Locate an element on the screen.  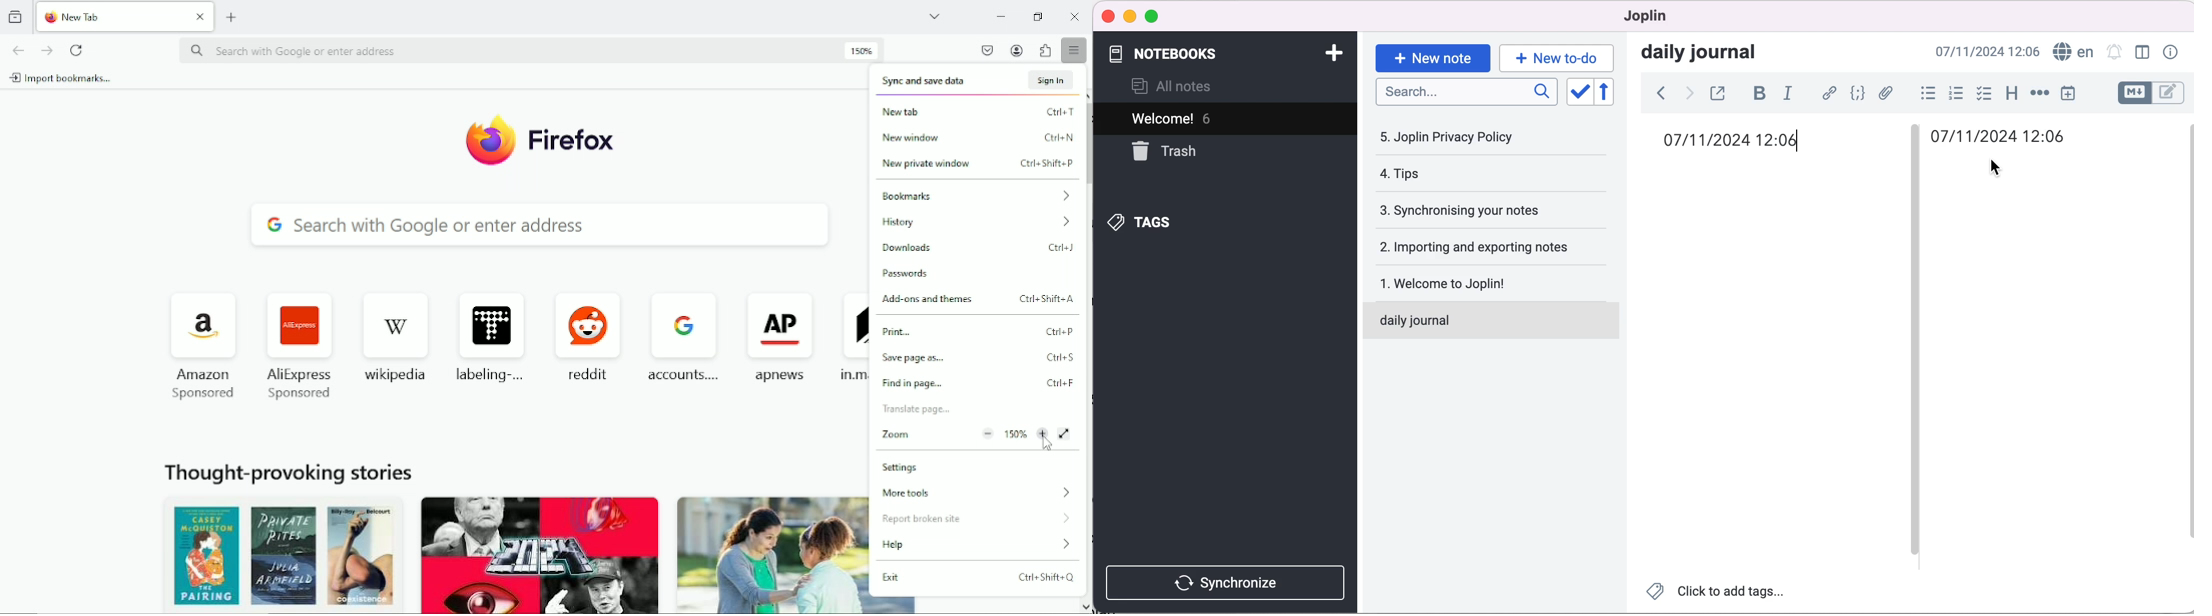
image is located at coordinates (540, 552).